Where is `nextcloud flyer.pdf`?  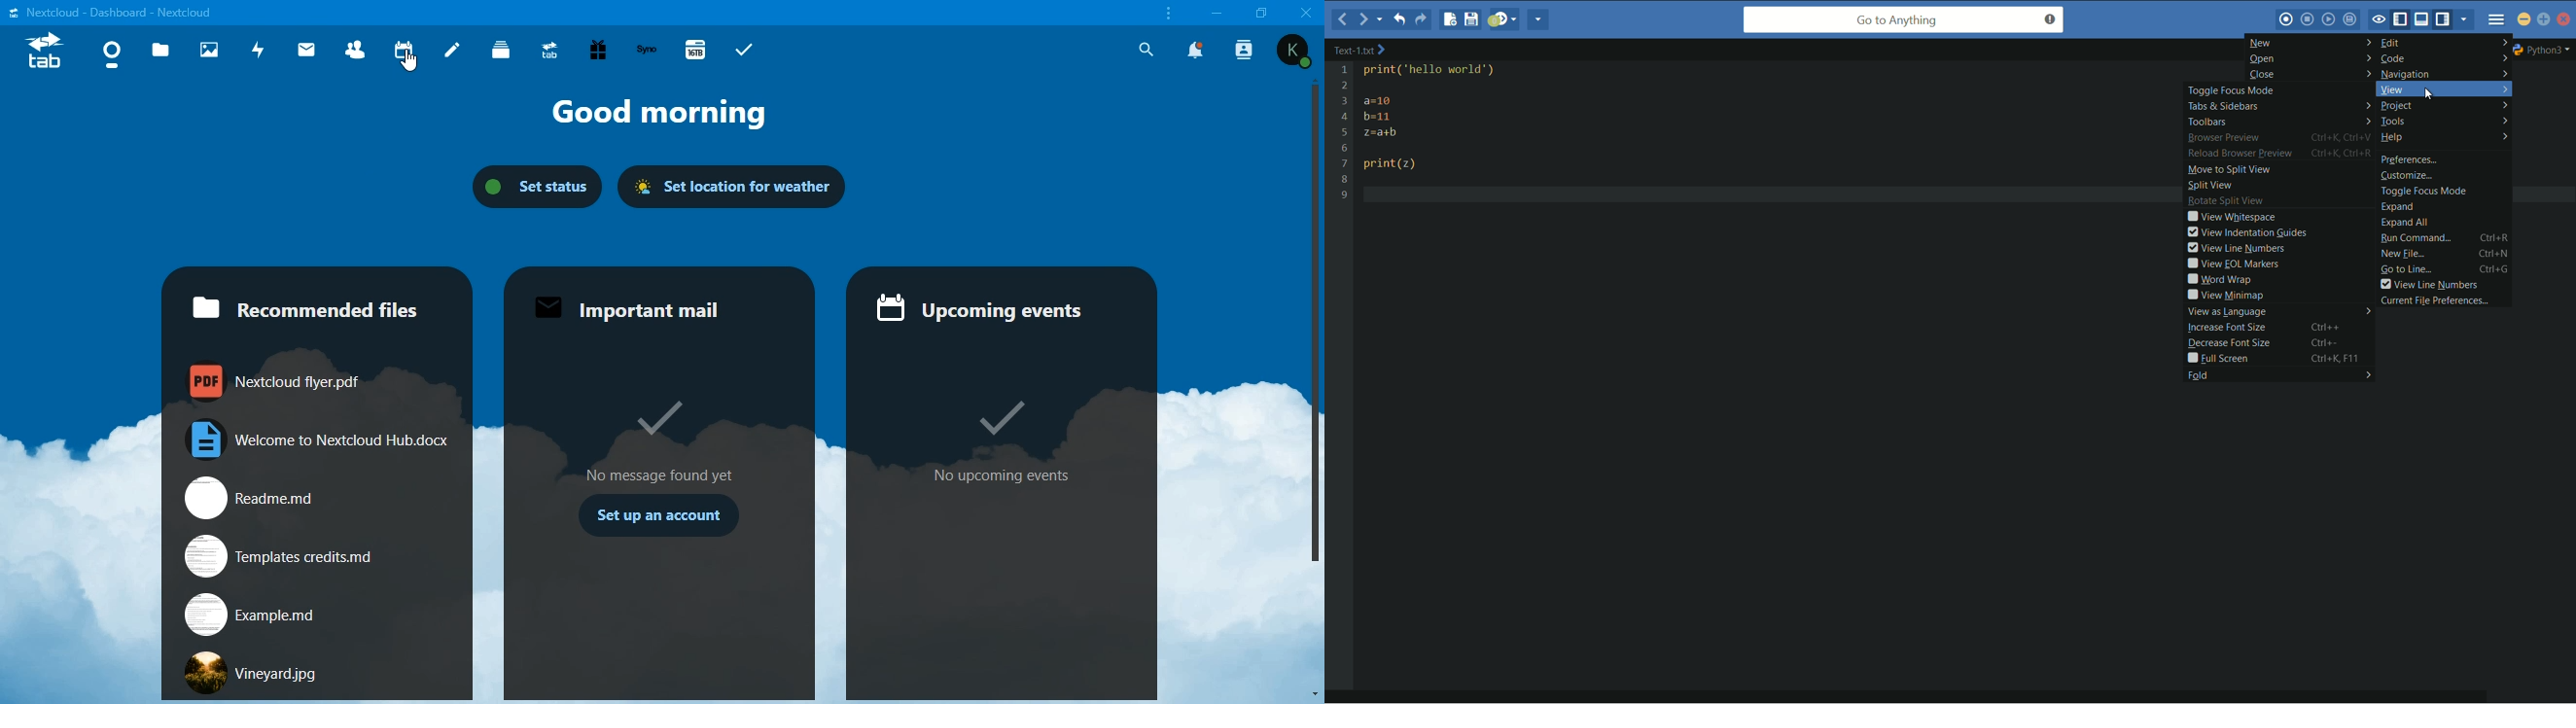 nextcloud flyer.pdf is located at coordinates (280, 384).